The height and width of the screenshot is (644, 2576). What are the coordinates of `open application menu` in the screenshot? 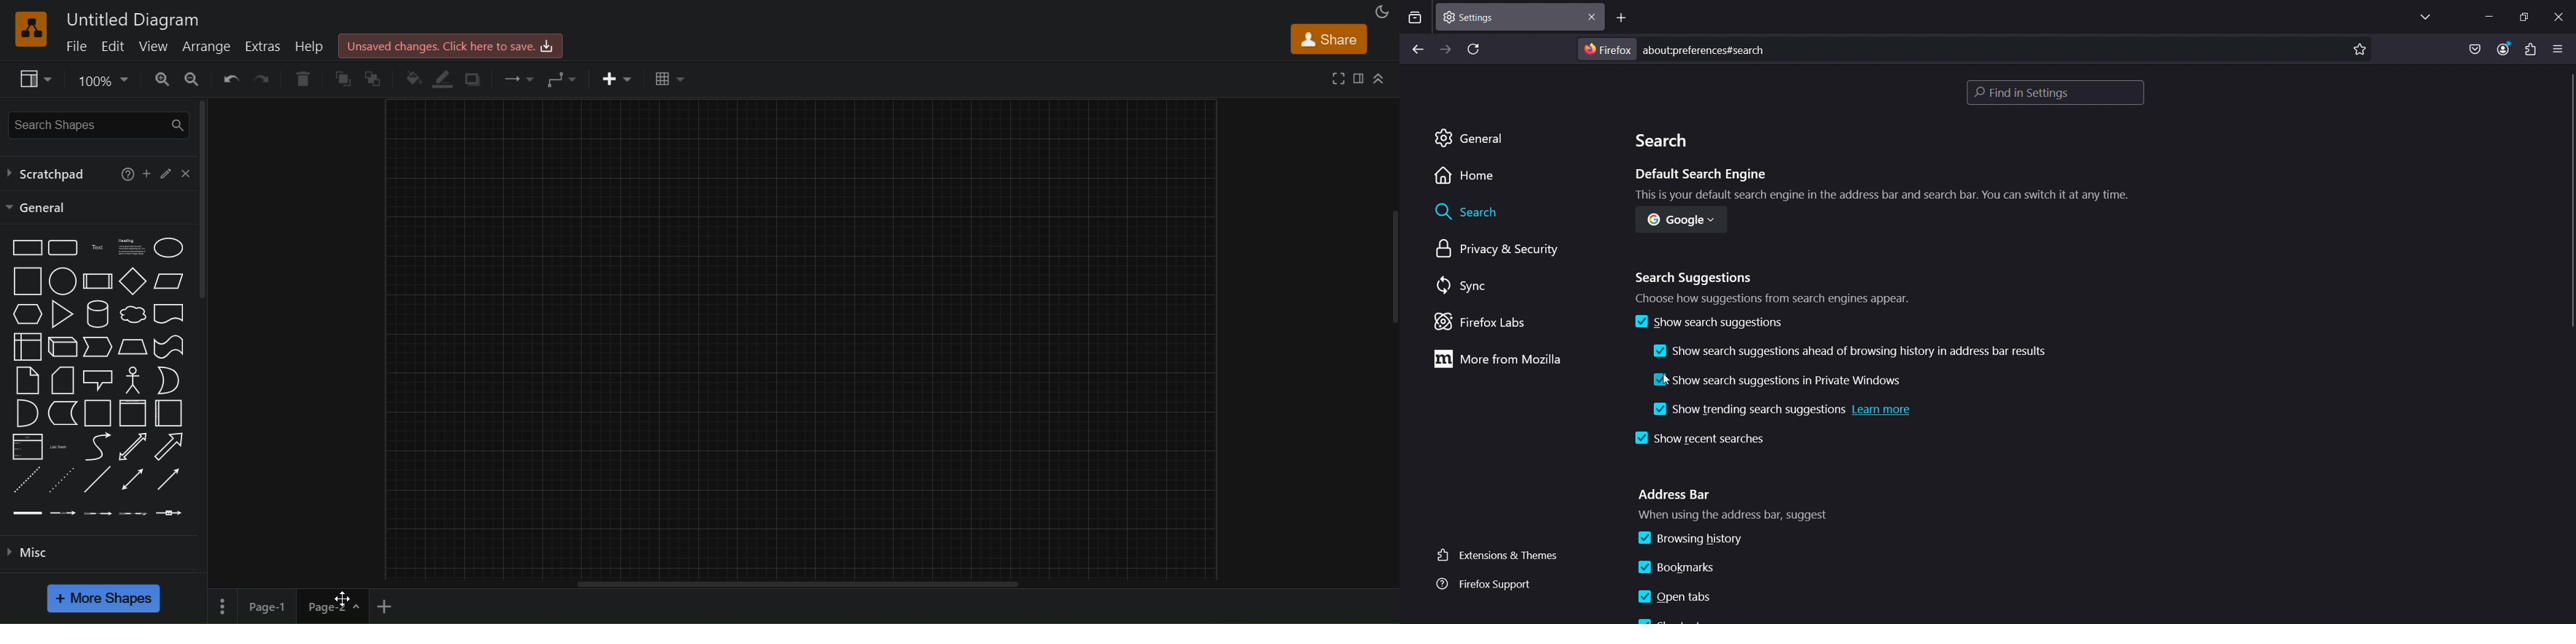 It's located at (2561, 48).